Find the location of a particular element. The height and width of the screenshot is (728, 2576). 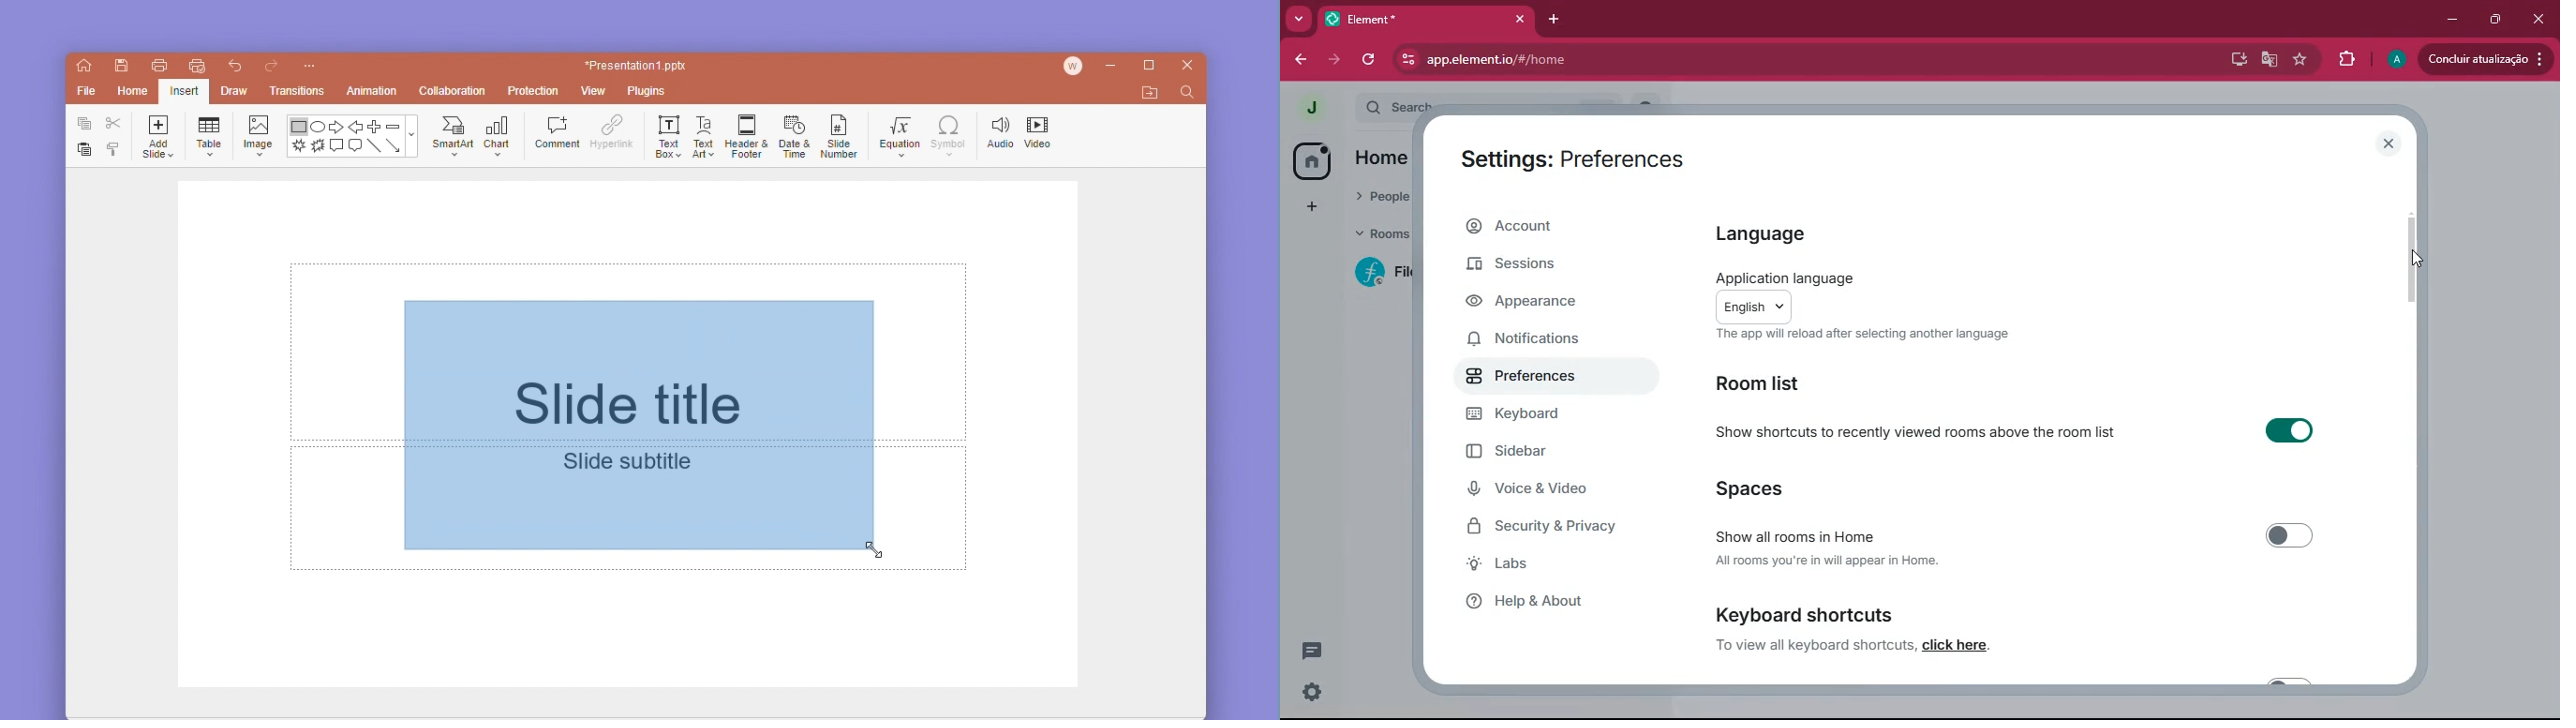

The app will reload after selecting another language is located at coordinates (1866, 335).